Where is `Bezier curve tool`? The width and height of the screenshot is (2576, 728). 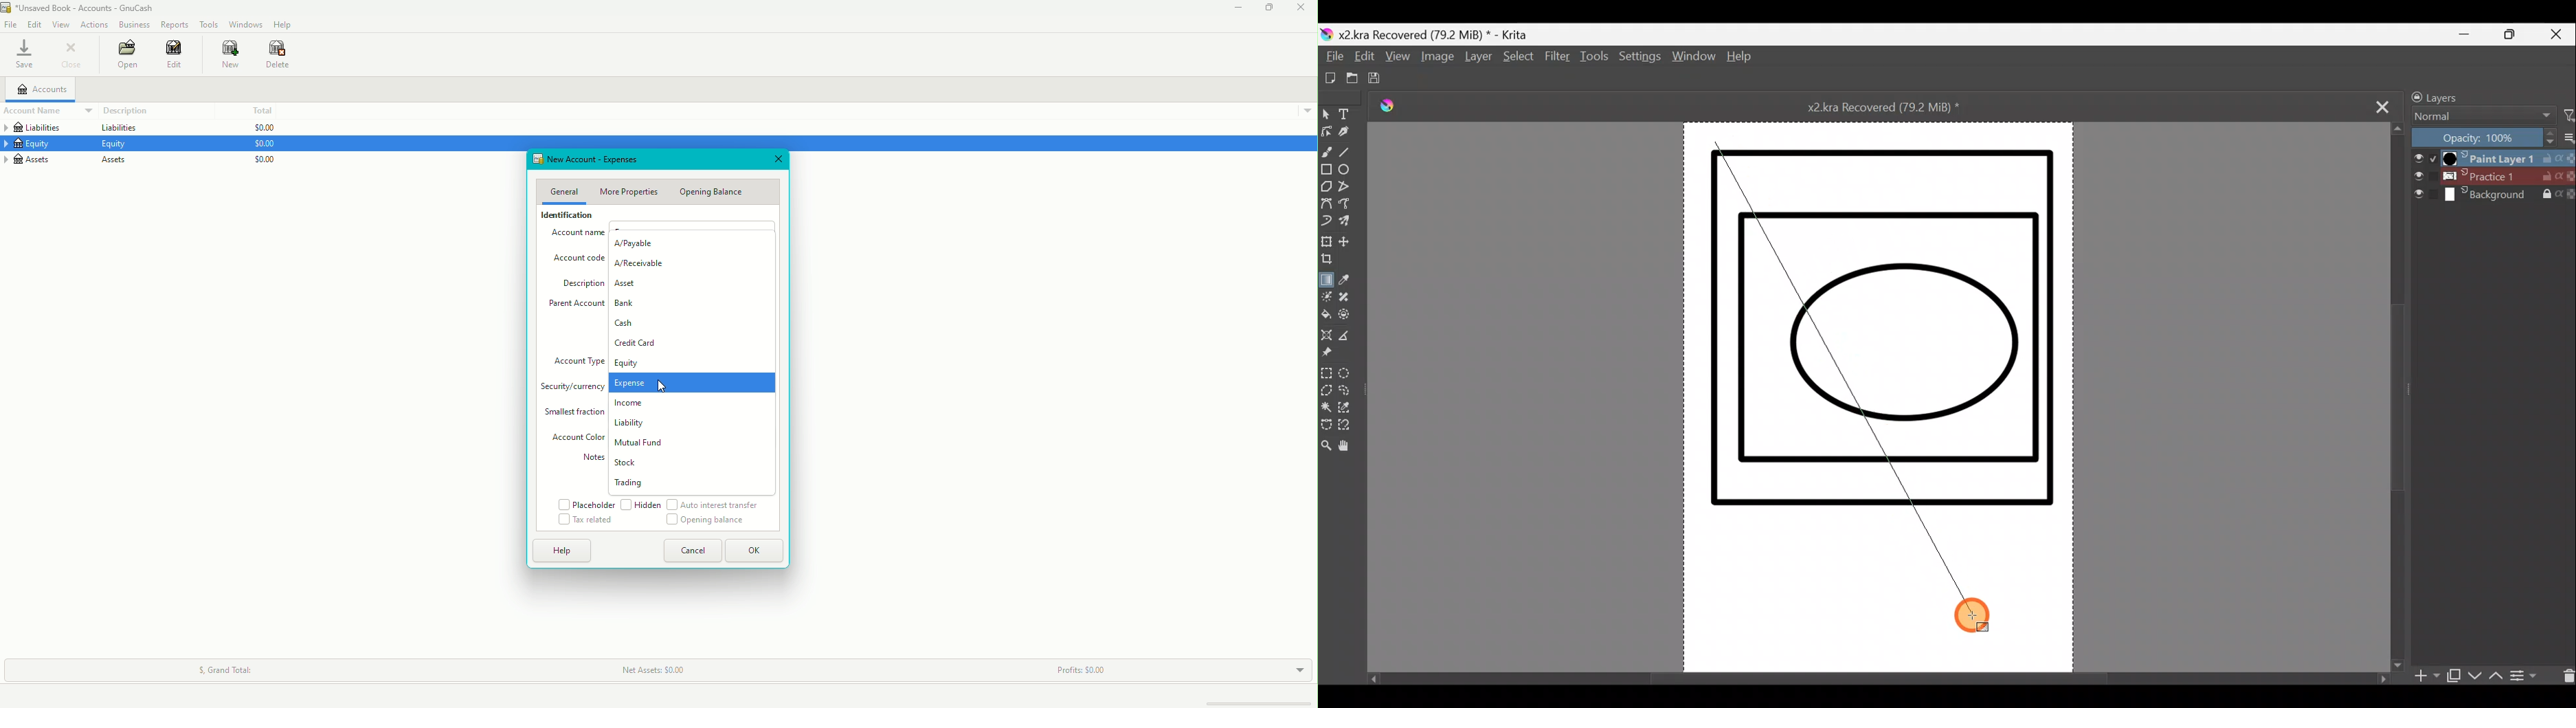
Bezier curve tool is located at coordinates (1326, 205).